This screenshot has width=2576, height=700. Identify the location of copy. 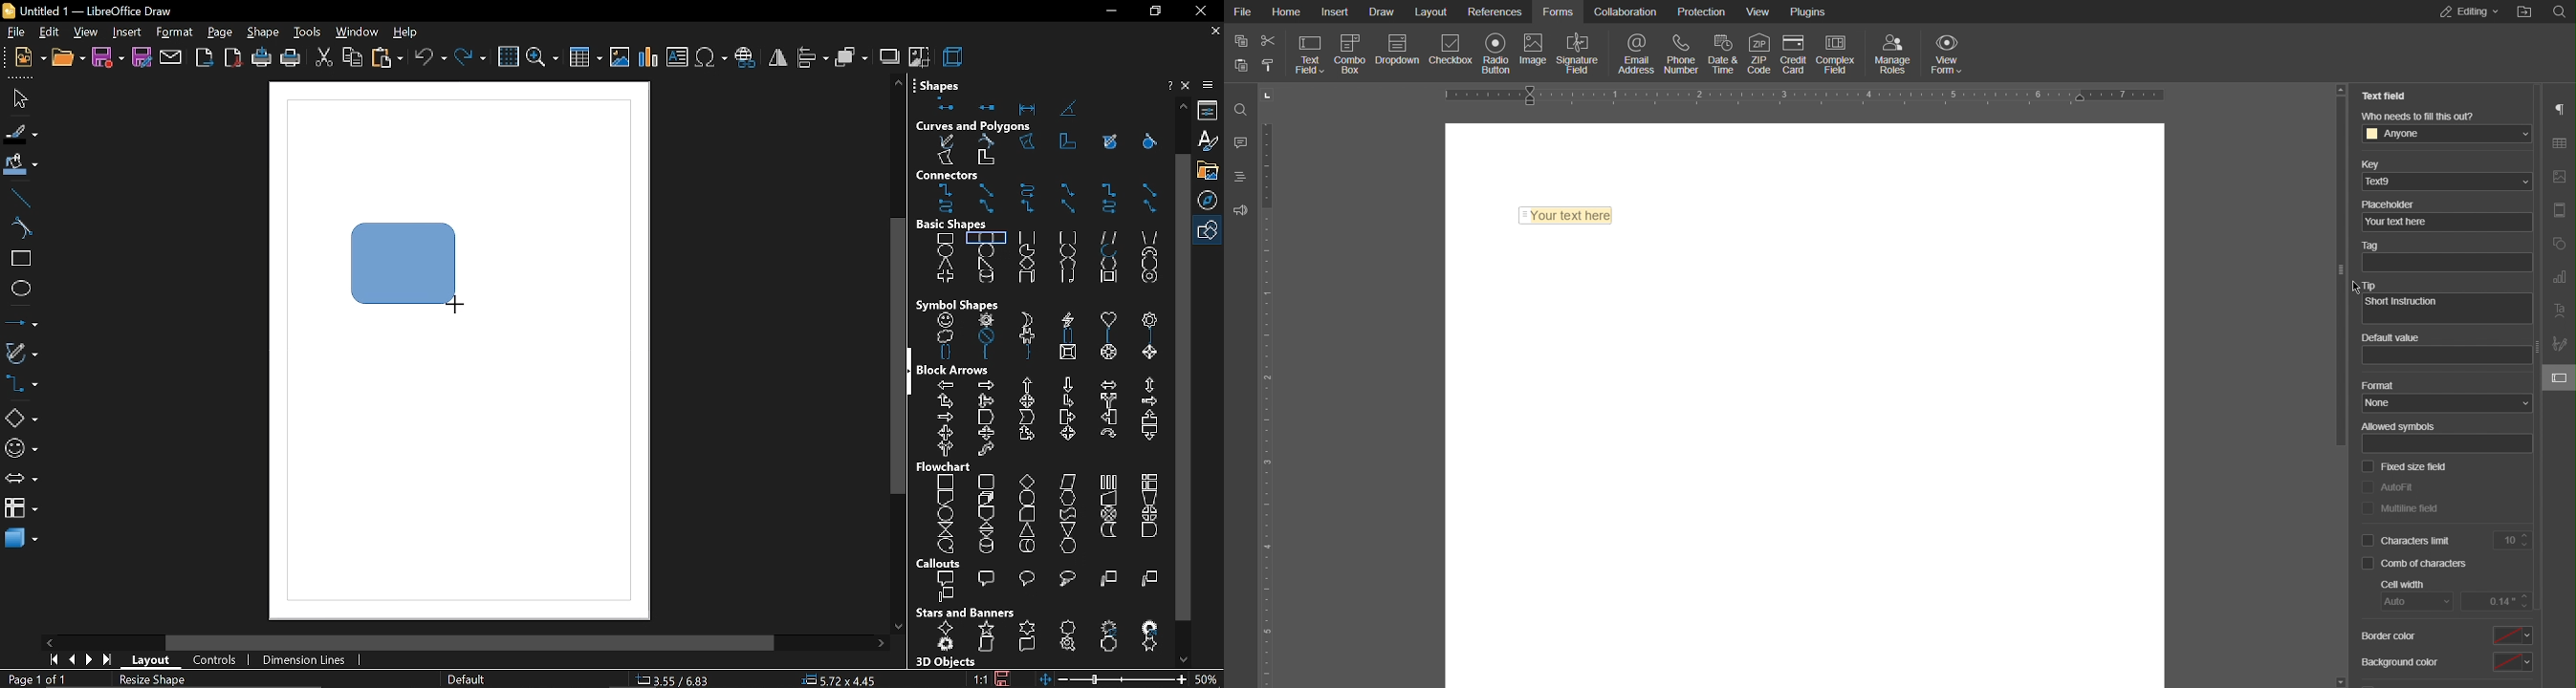
(353, 59).